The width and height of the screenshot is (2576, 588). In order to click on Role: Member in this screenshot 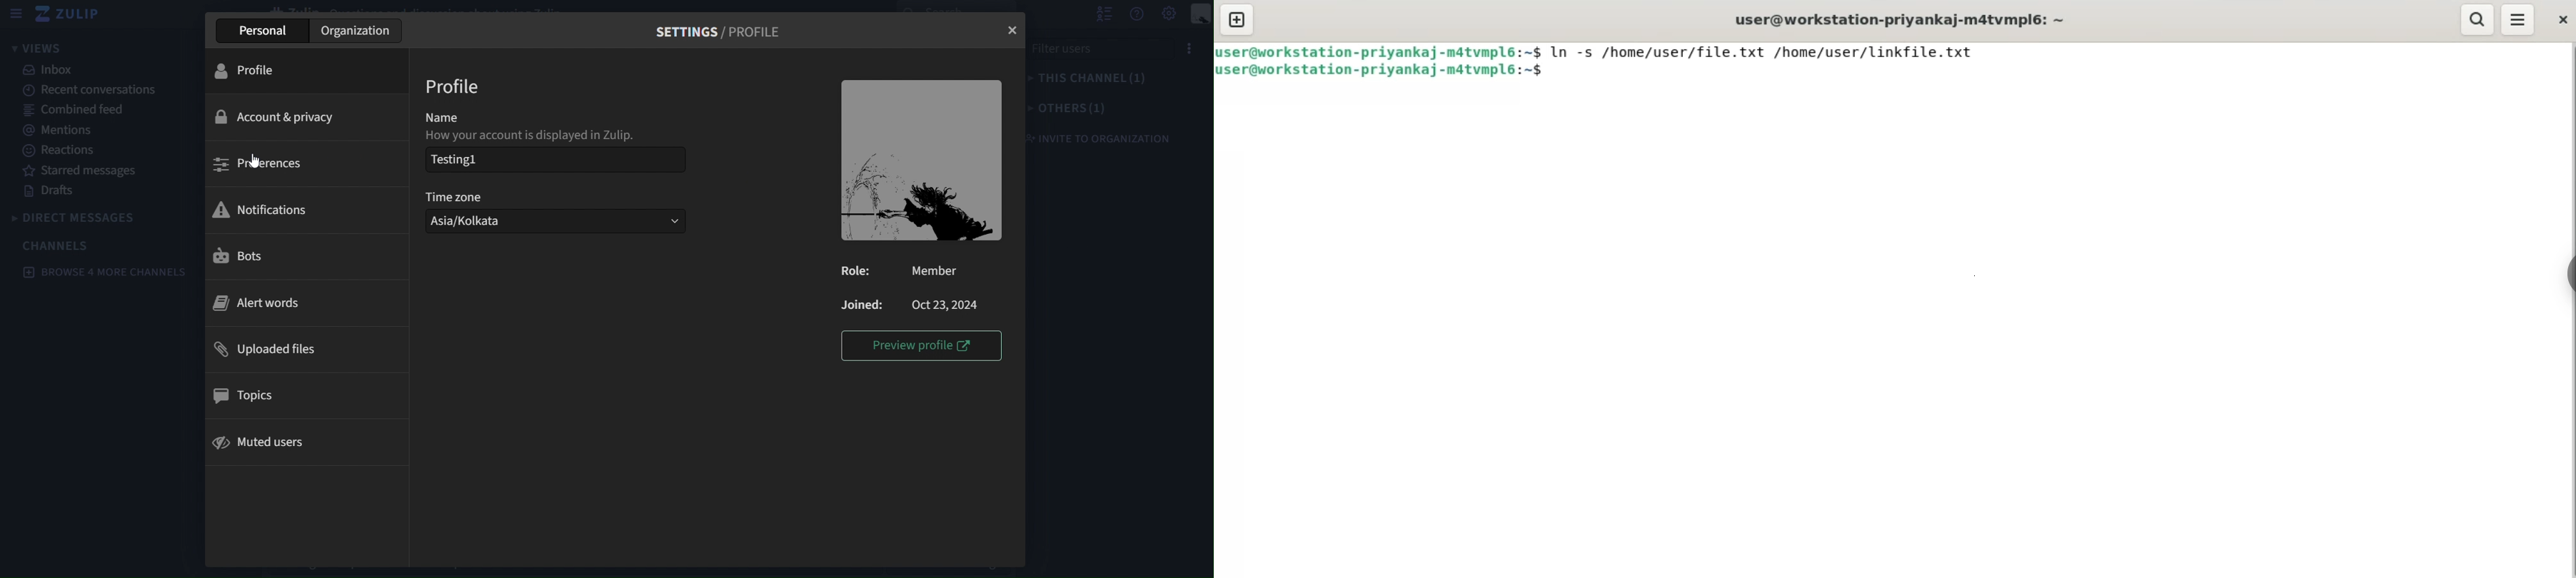, I will do `click(913, 272)`.